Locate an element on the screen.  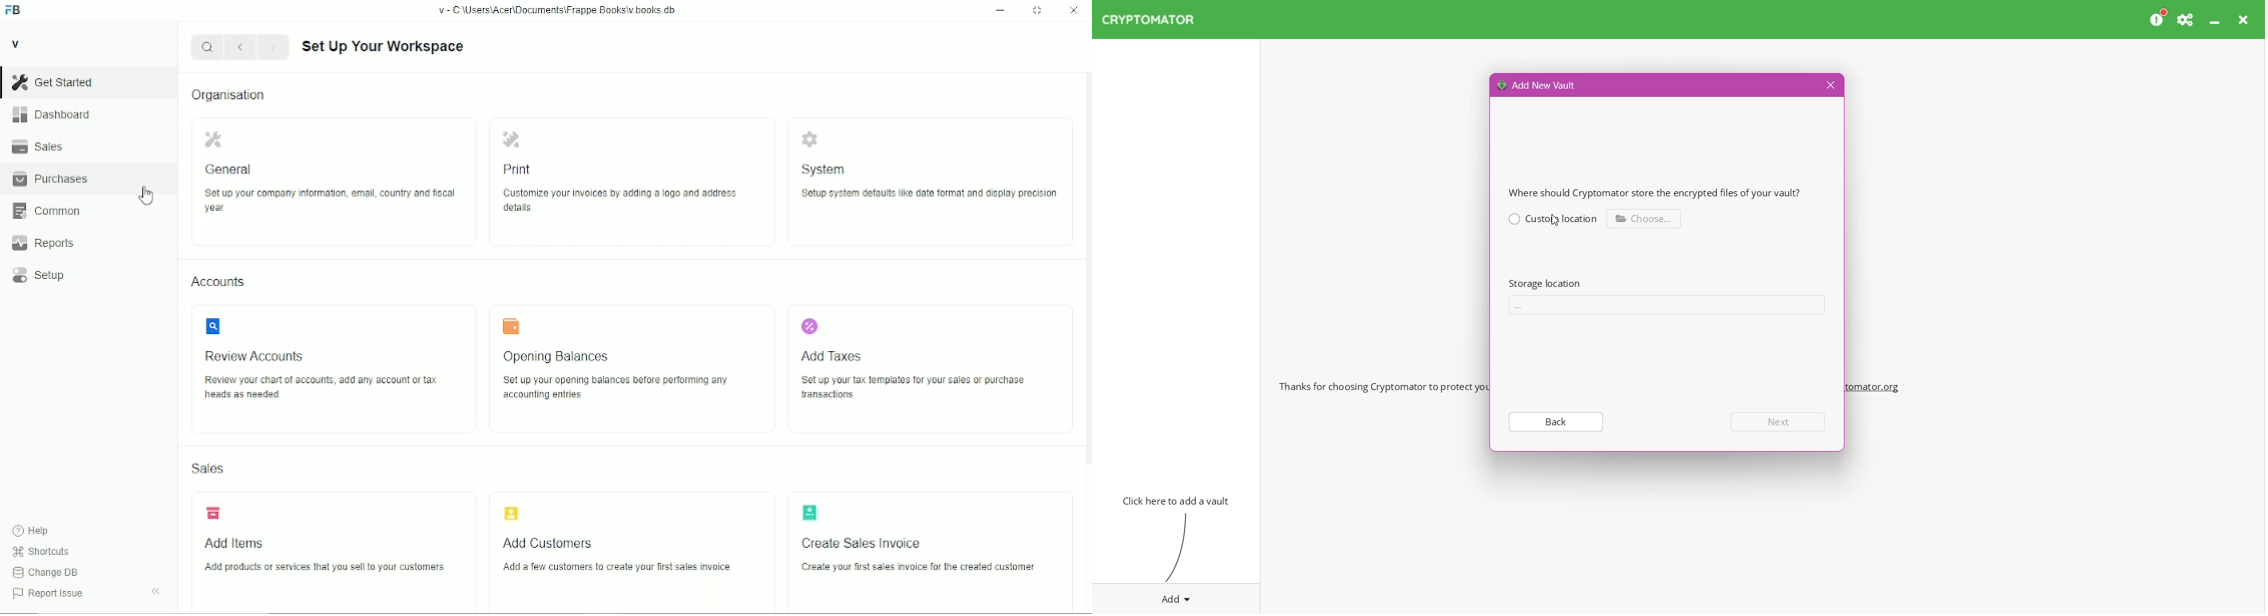
Sp your tax Templates for YOur Sales Or Purchaseansactor is located at coordinates (917, 390).